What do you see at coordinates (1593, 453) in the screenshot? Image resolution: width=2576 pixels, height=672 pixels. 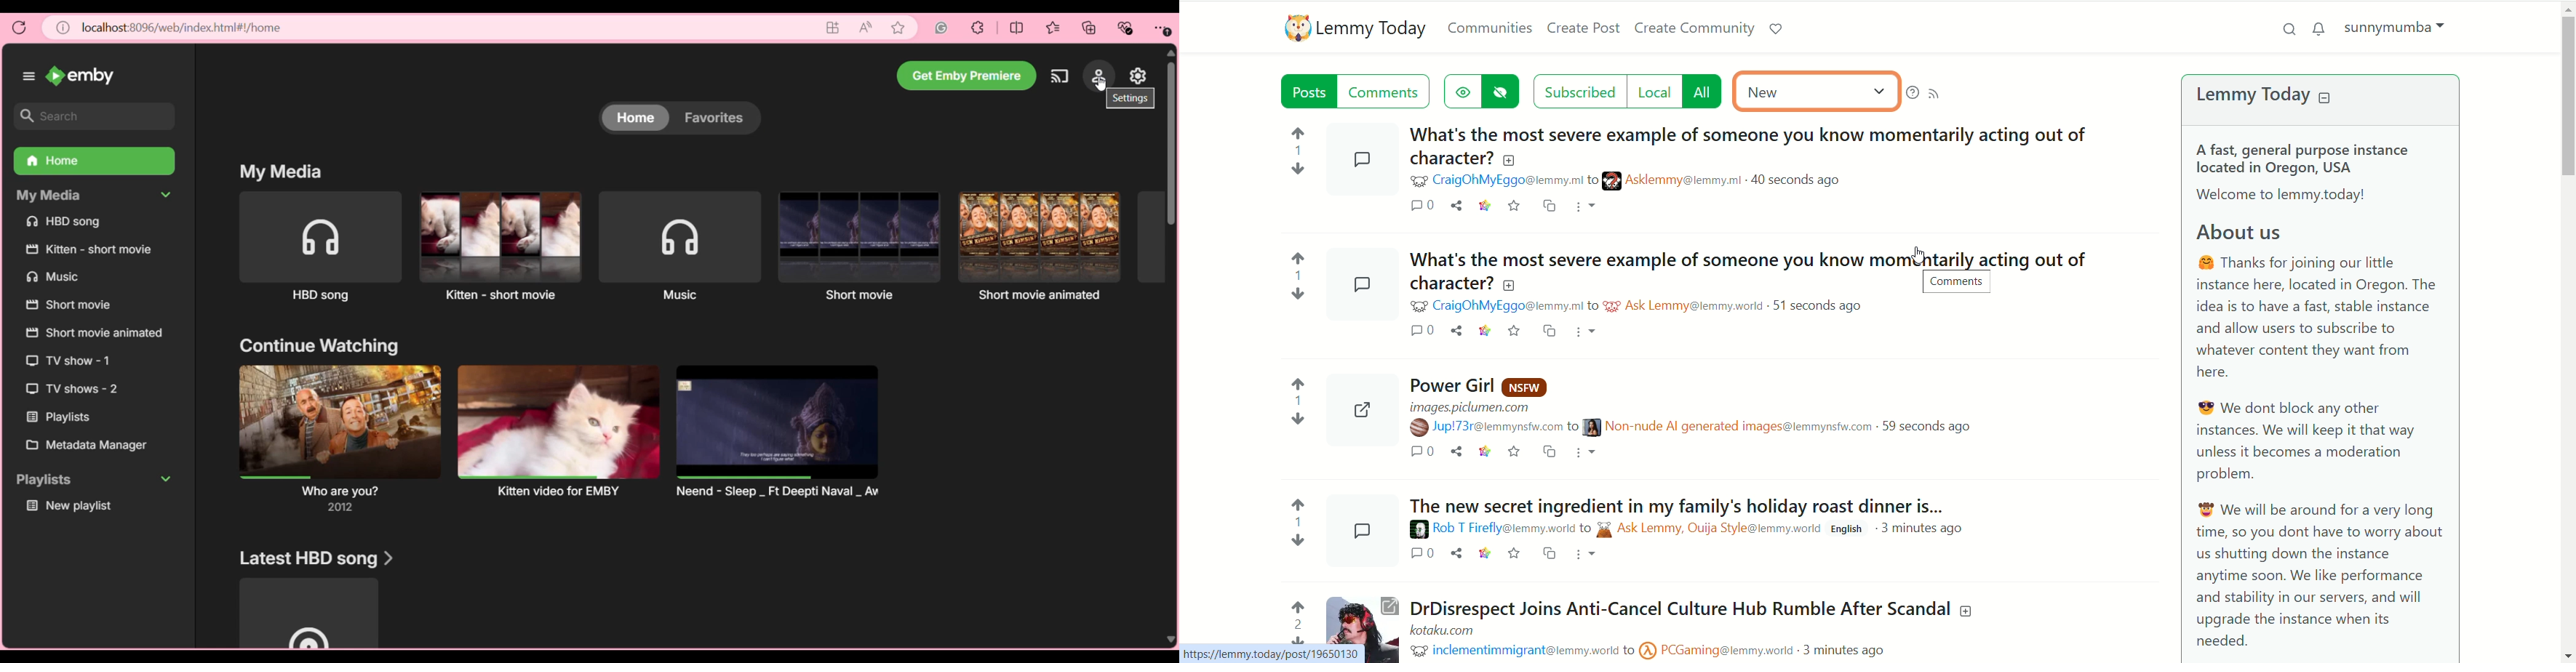 I see `More` at bounding box center [1593, 453].